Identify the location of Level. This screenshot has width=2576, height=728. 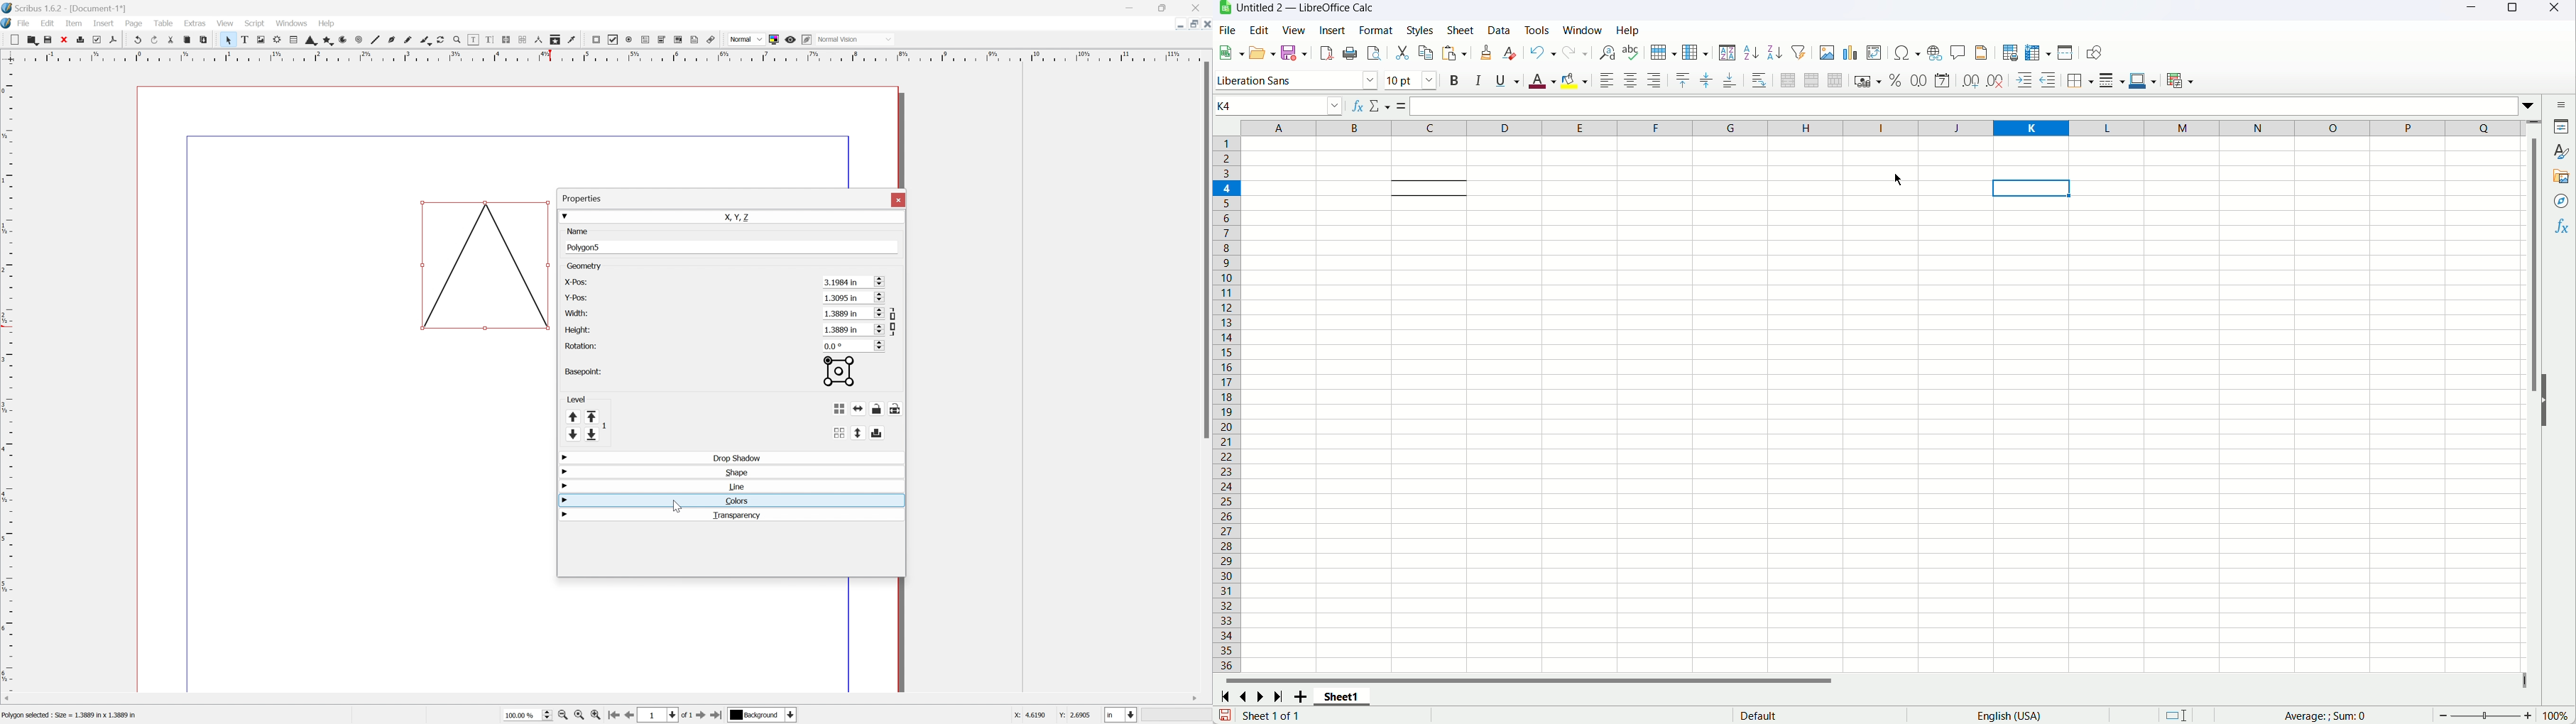
(585, 426).